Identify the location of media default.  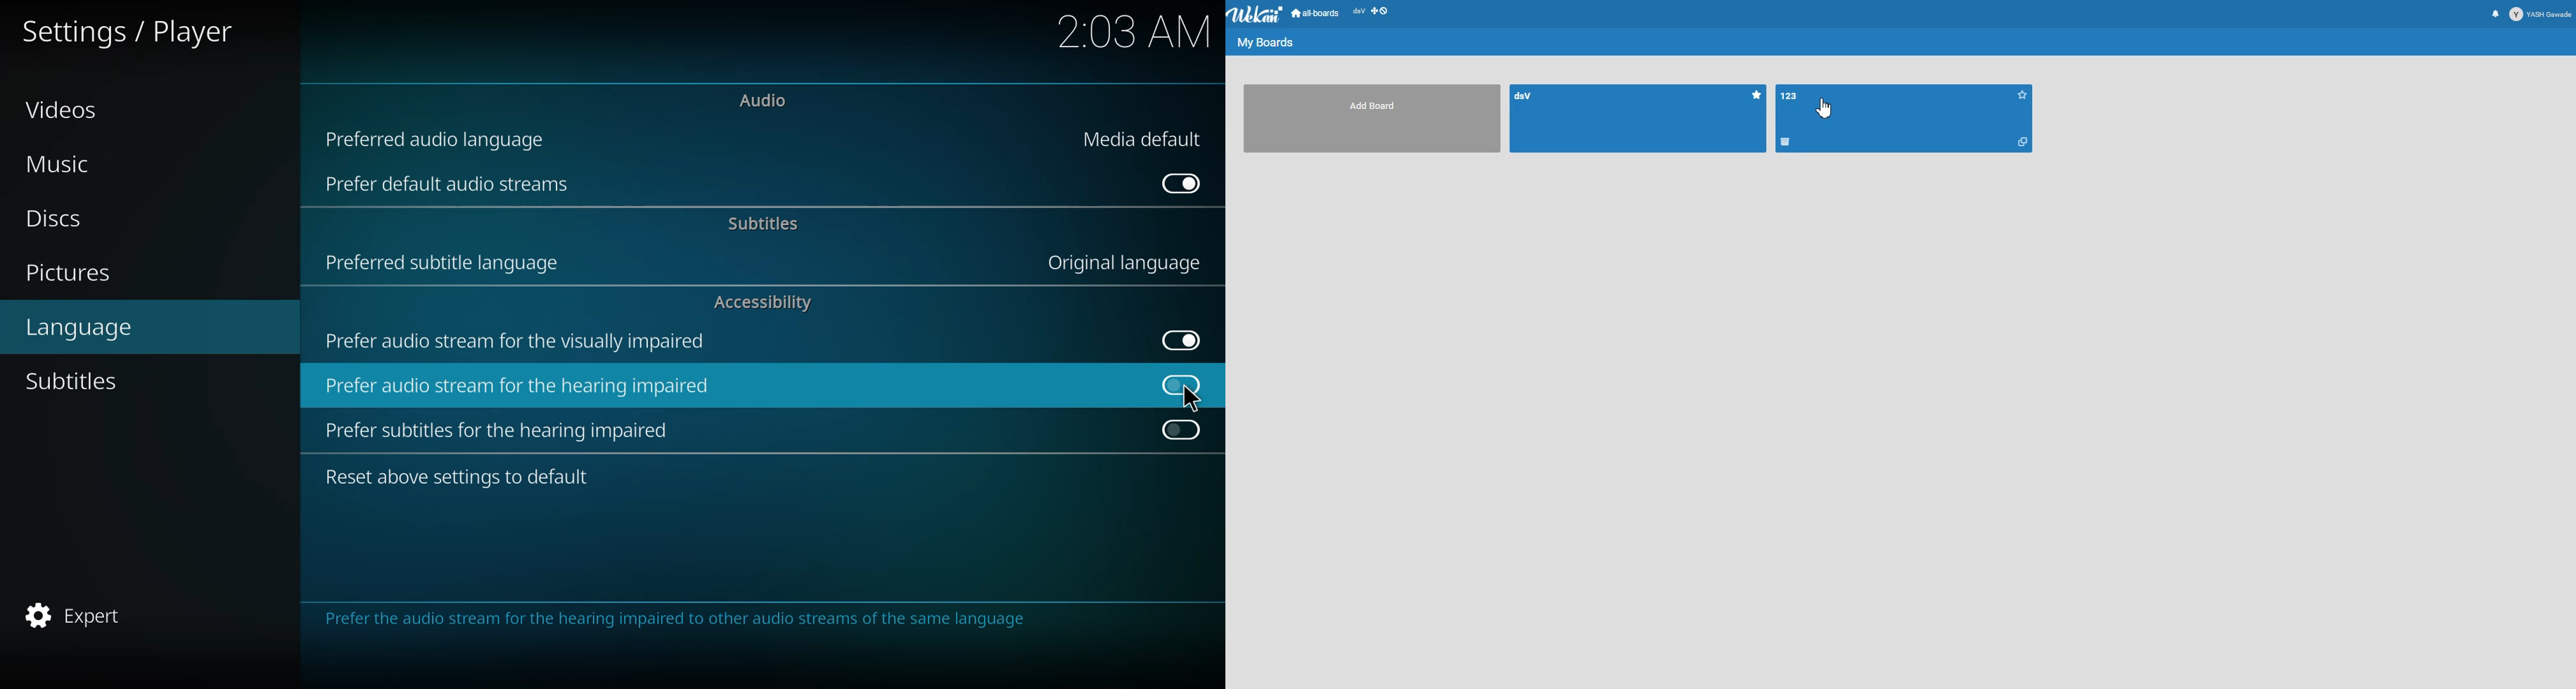
(1144, 140).